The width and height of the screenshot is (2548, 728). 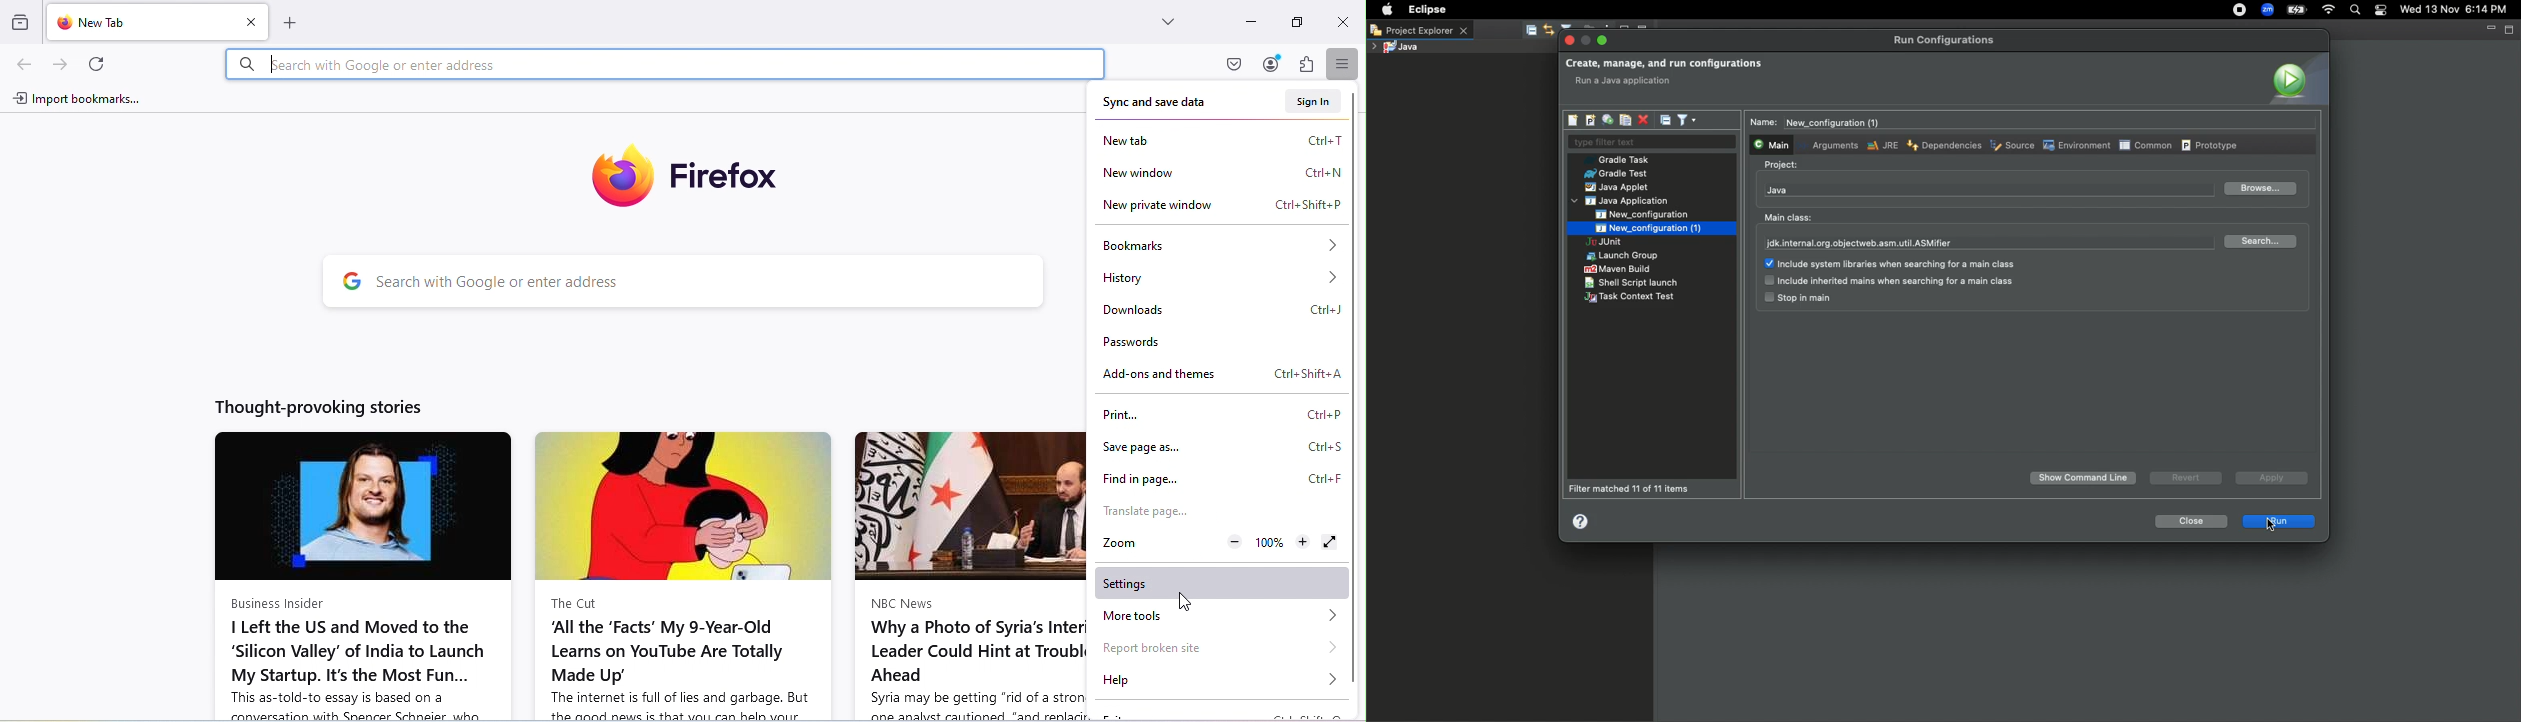 I want to click on Run configurations, so click(x=1947, y=40).